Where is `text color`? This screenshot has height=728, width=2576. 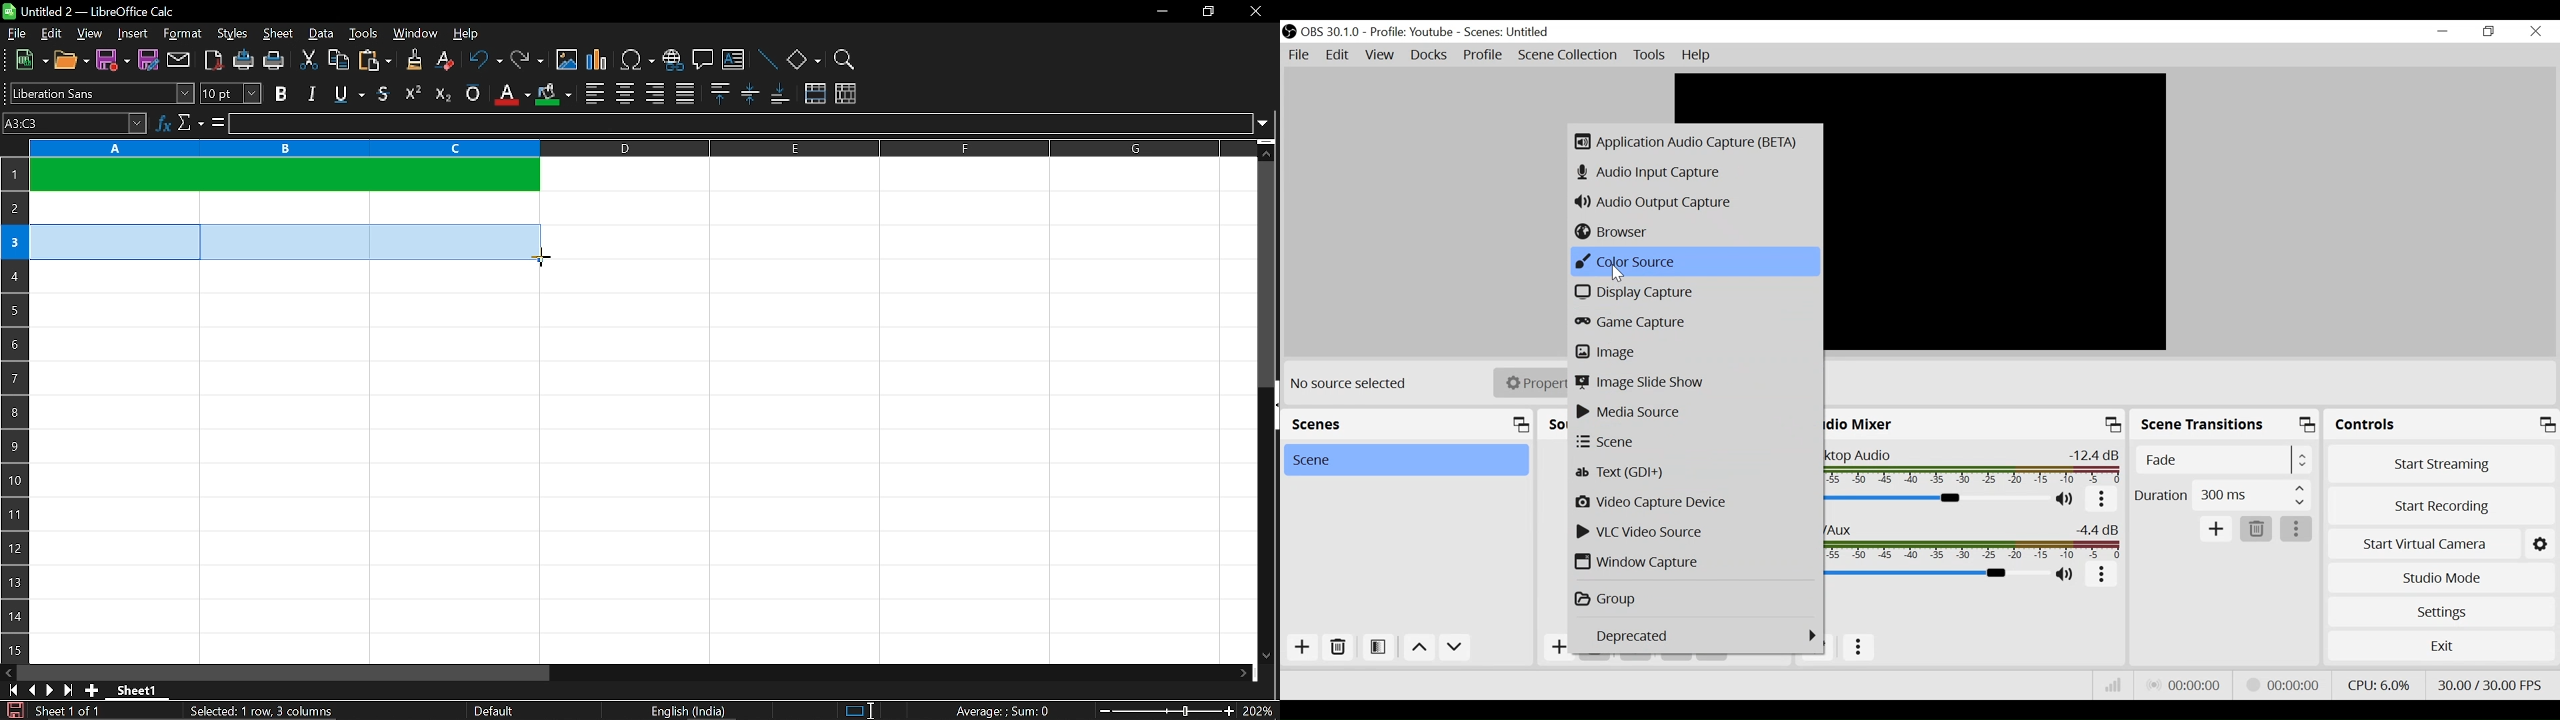 text color is located at coordinates (510, 94).